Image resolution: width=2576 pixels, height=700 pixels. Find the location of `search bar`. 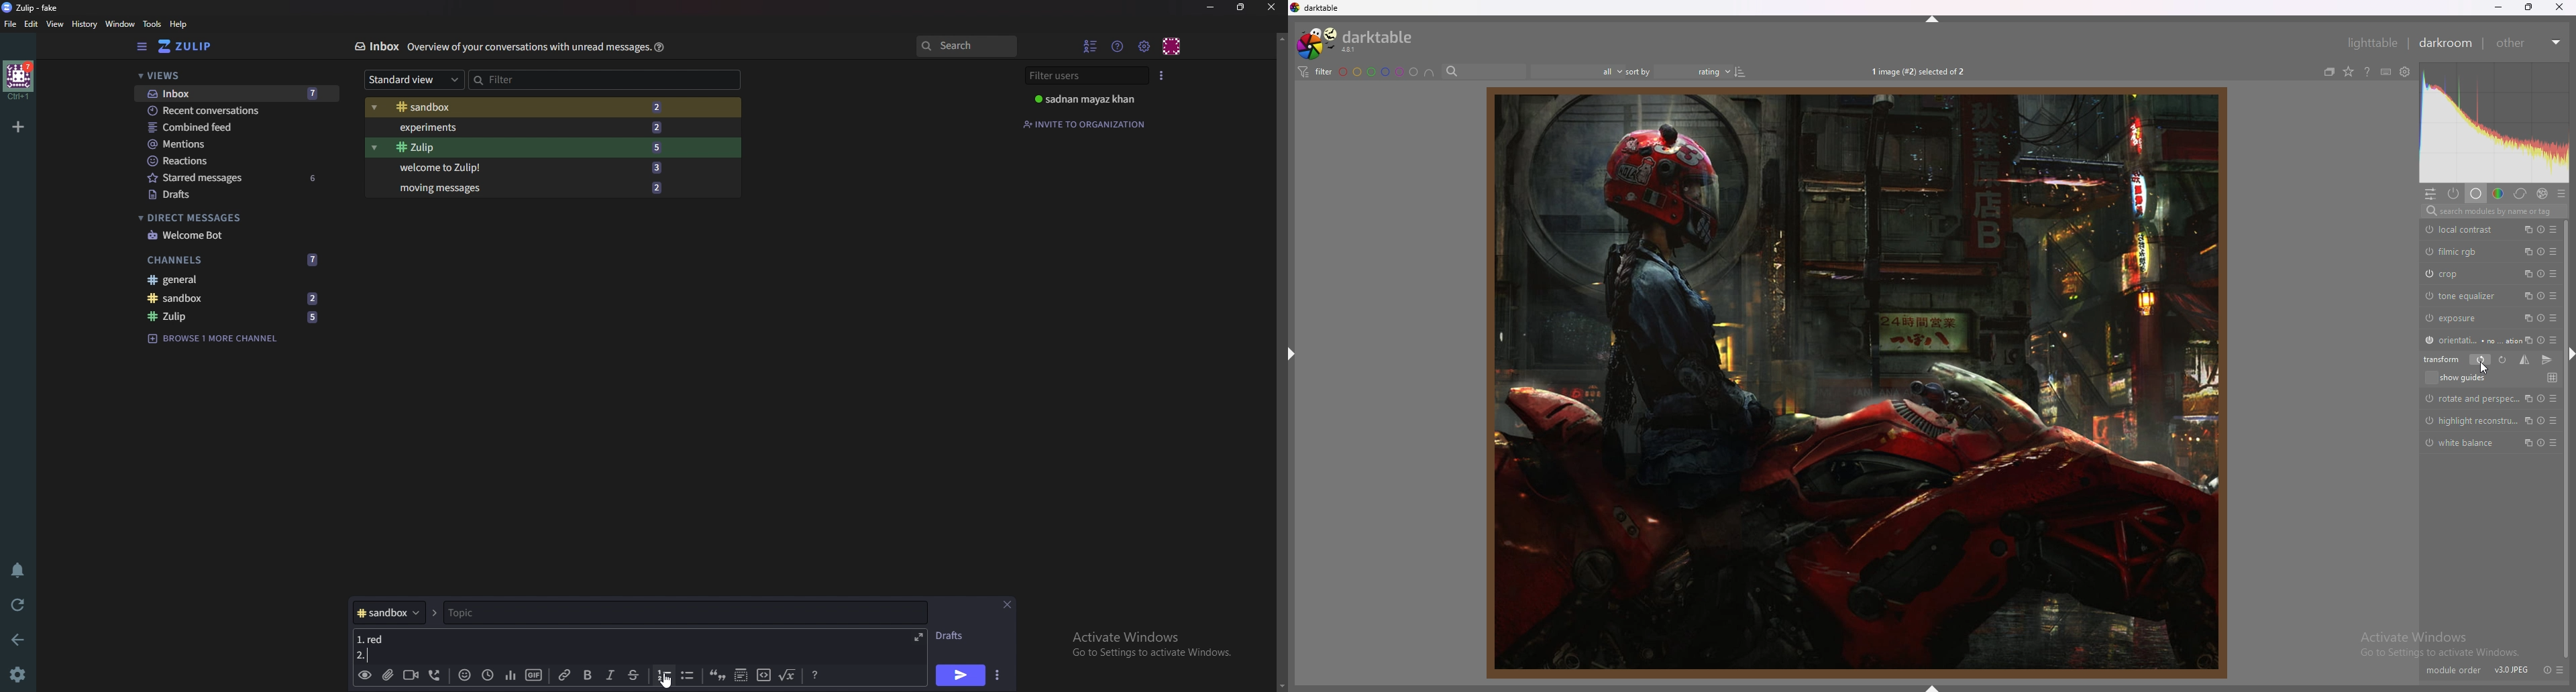

search bar is located at coordinates (1484, 72).